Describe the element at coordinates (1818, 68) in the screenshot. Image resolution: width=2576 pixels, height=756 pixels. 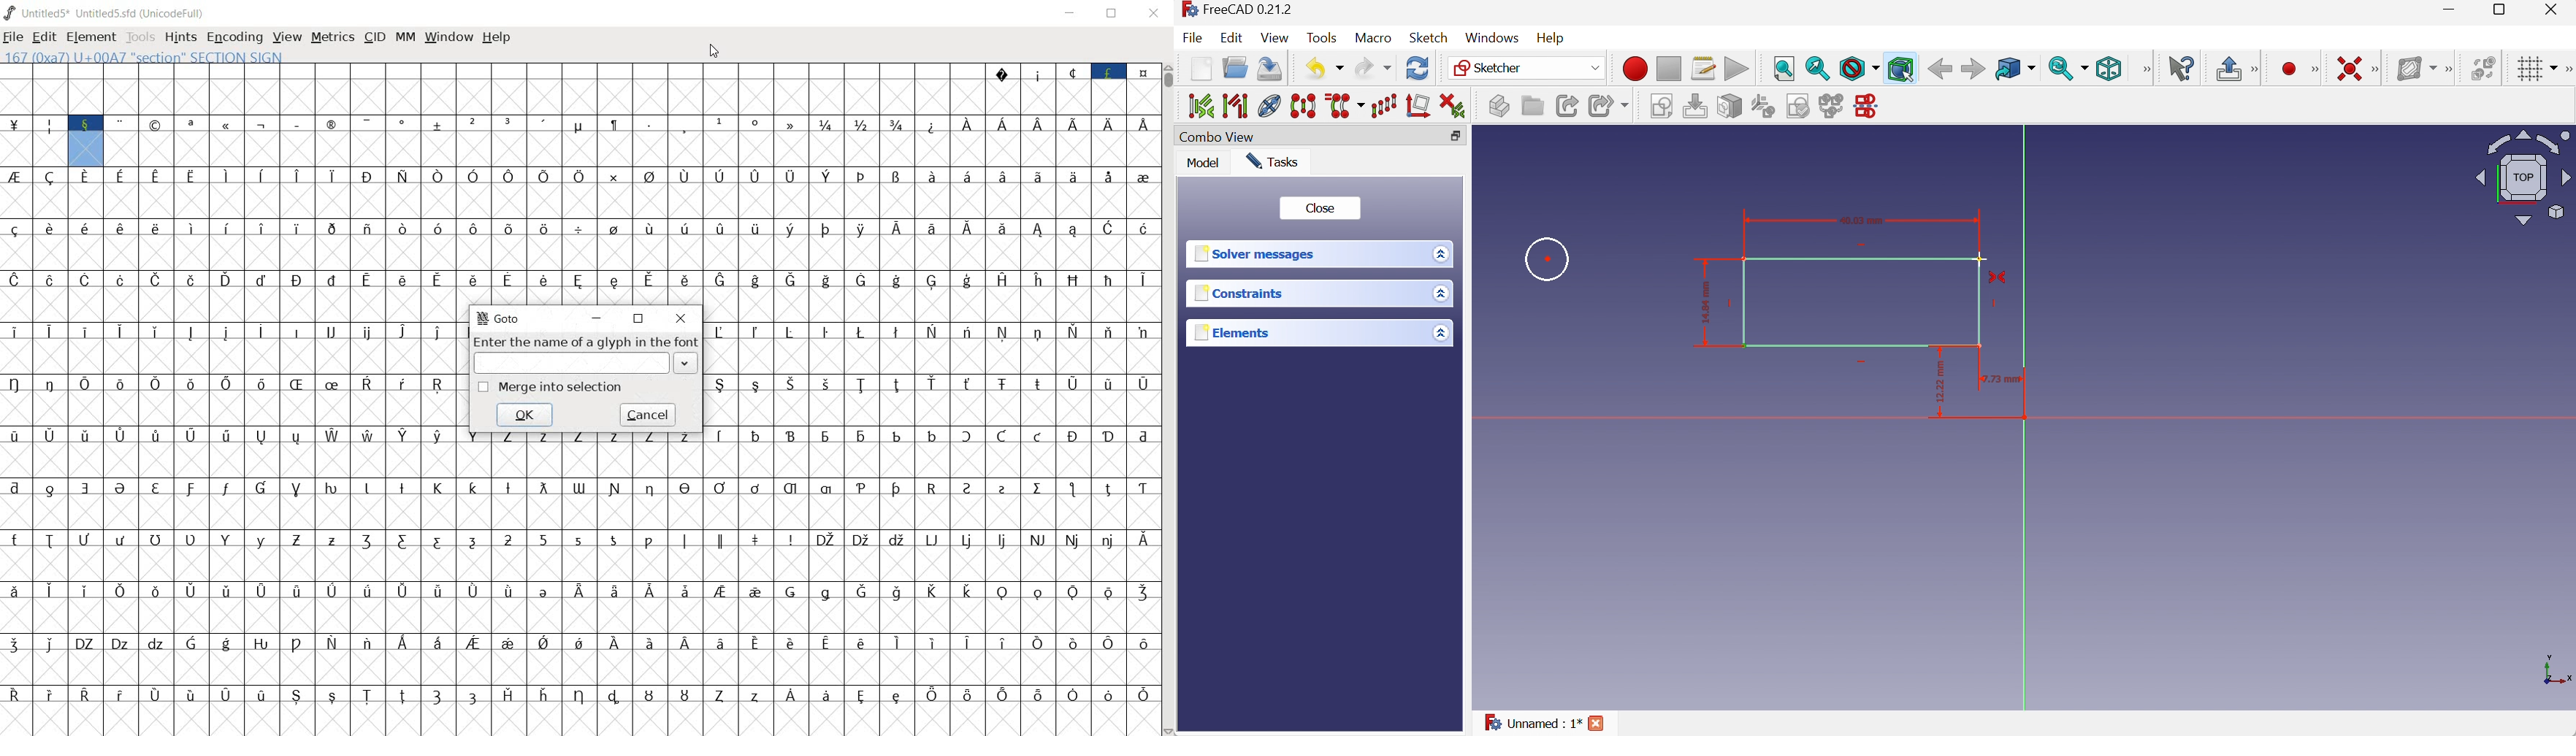
I see `Fit selection ` at that location.